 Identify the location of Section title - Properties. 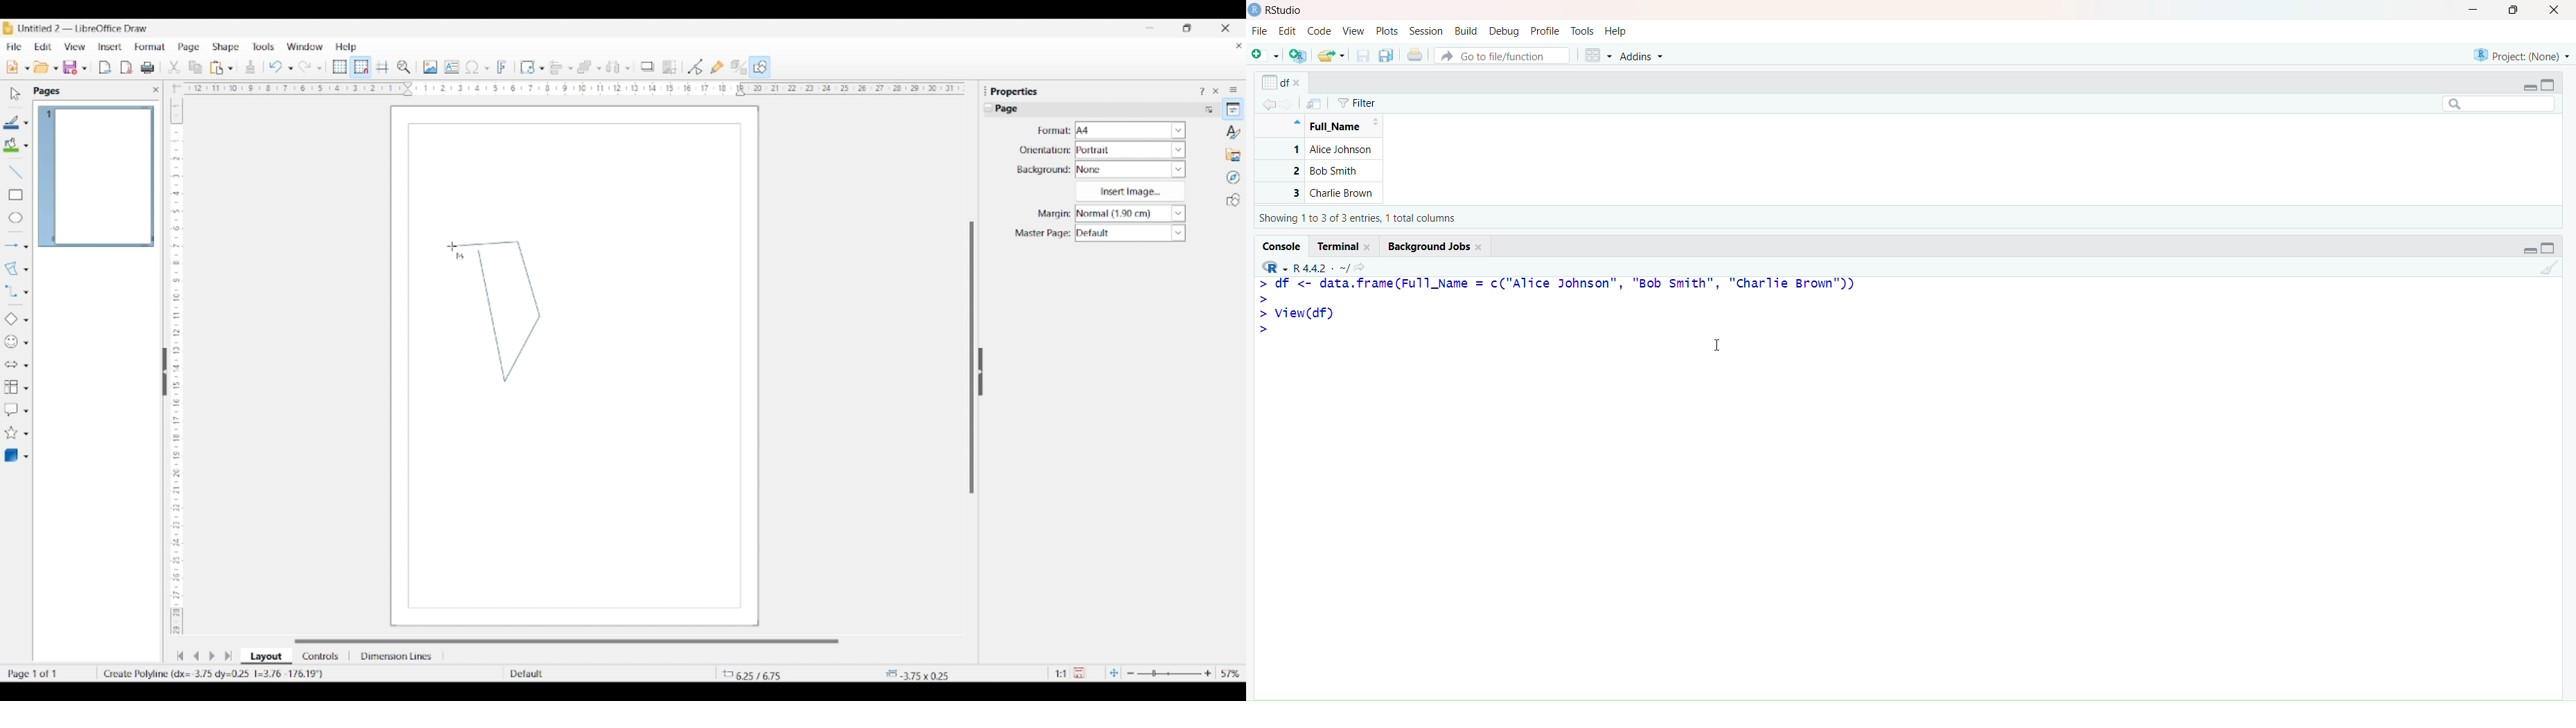
(1016, 91).